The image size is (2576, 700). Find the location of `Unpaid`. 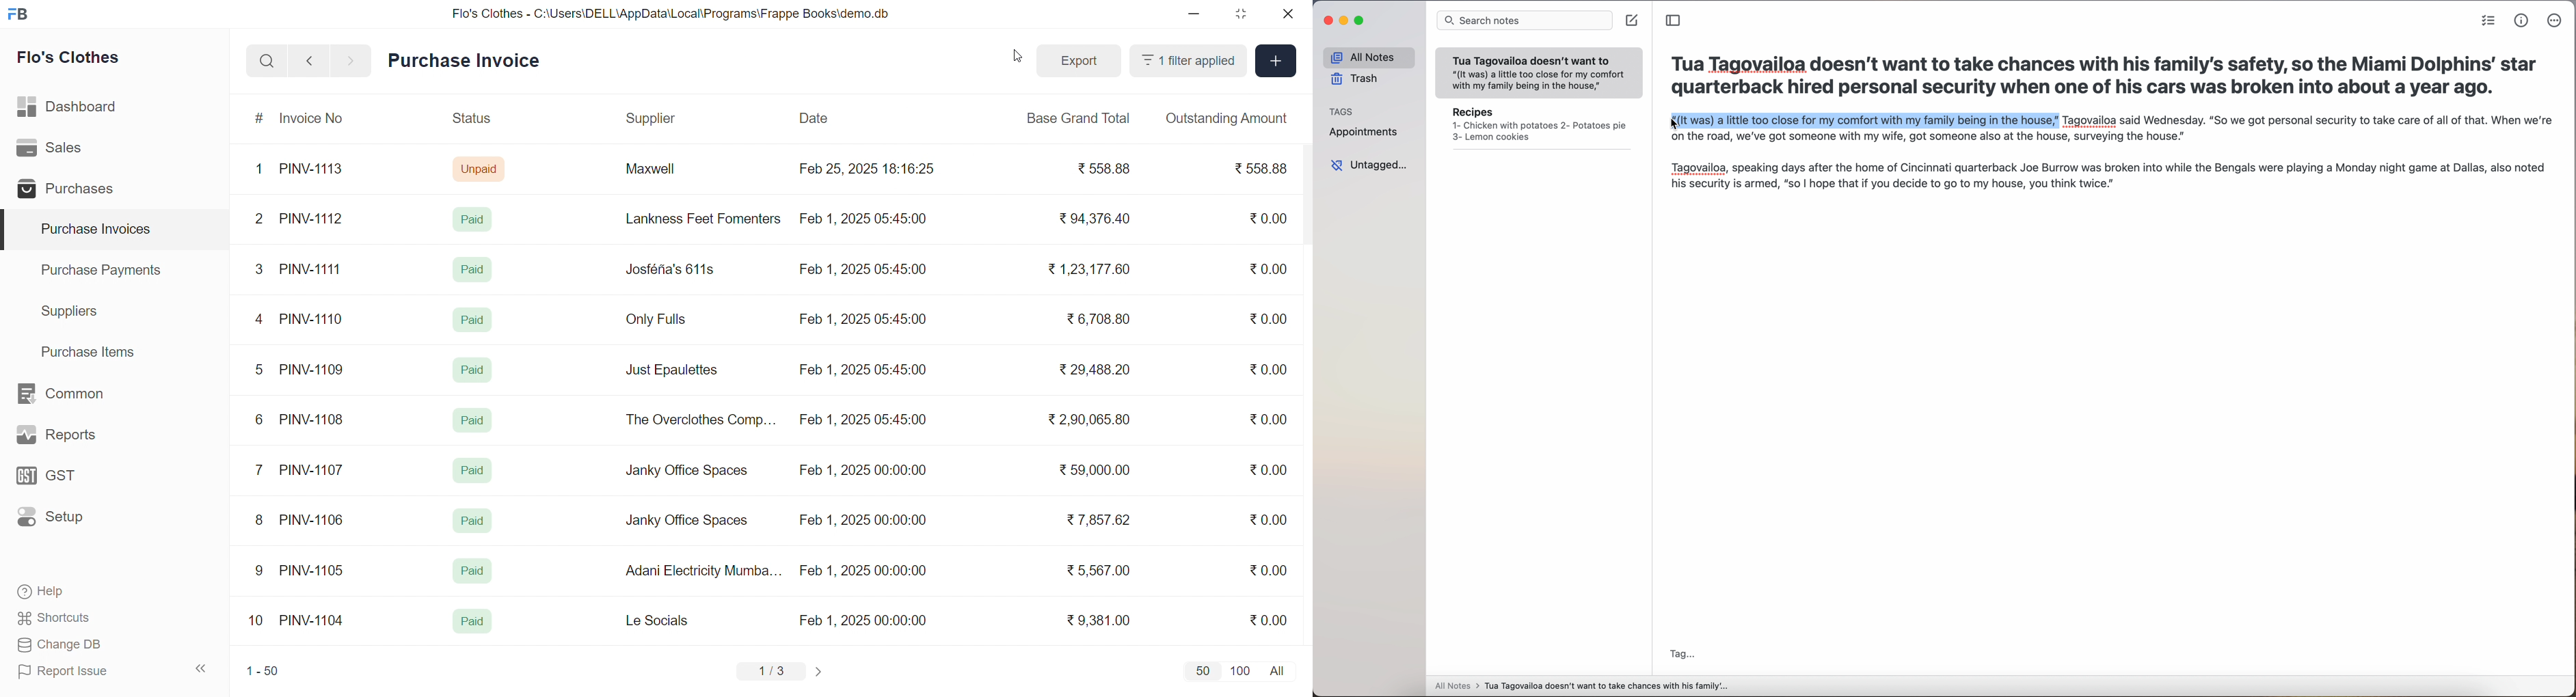

Unpaid is located at coordinates (481, 168).